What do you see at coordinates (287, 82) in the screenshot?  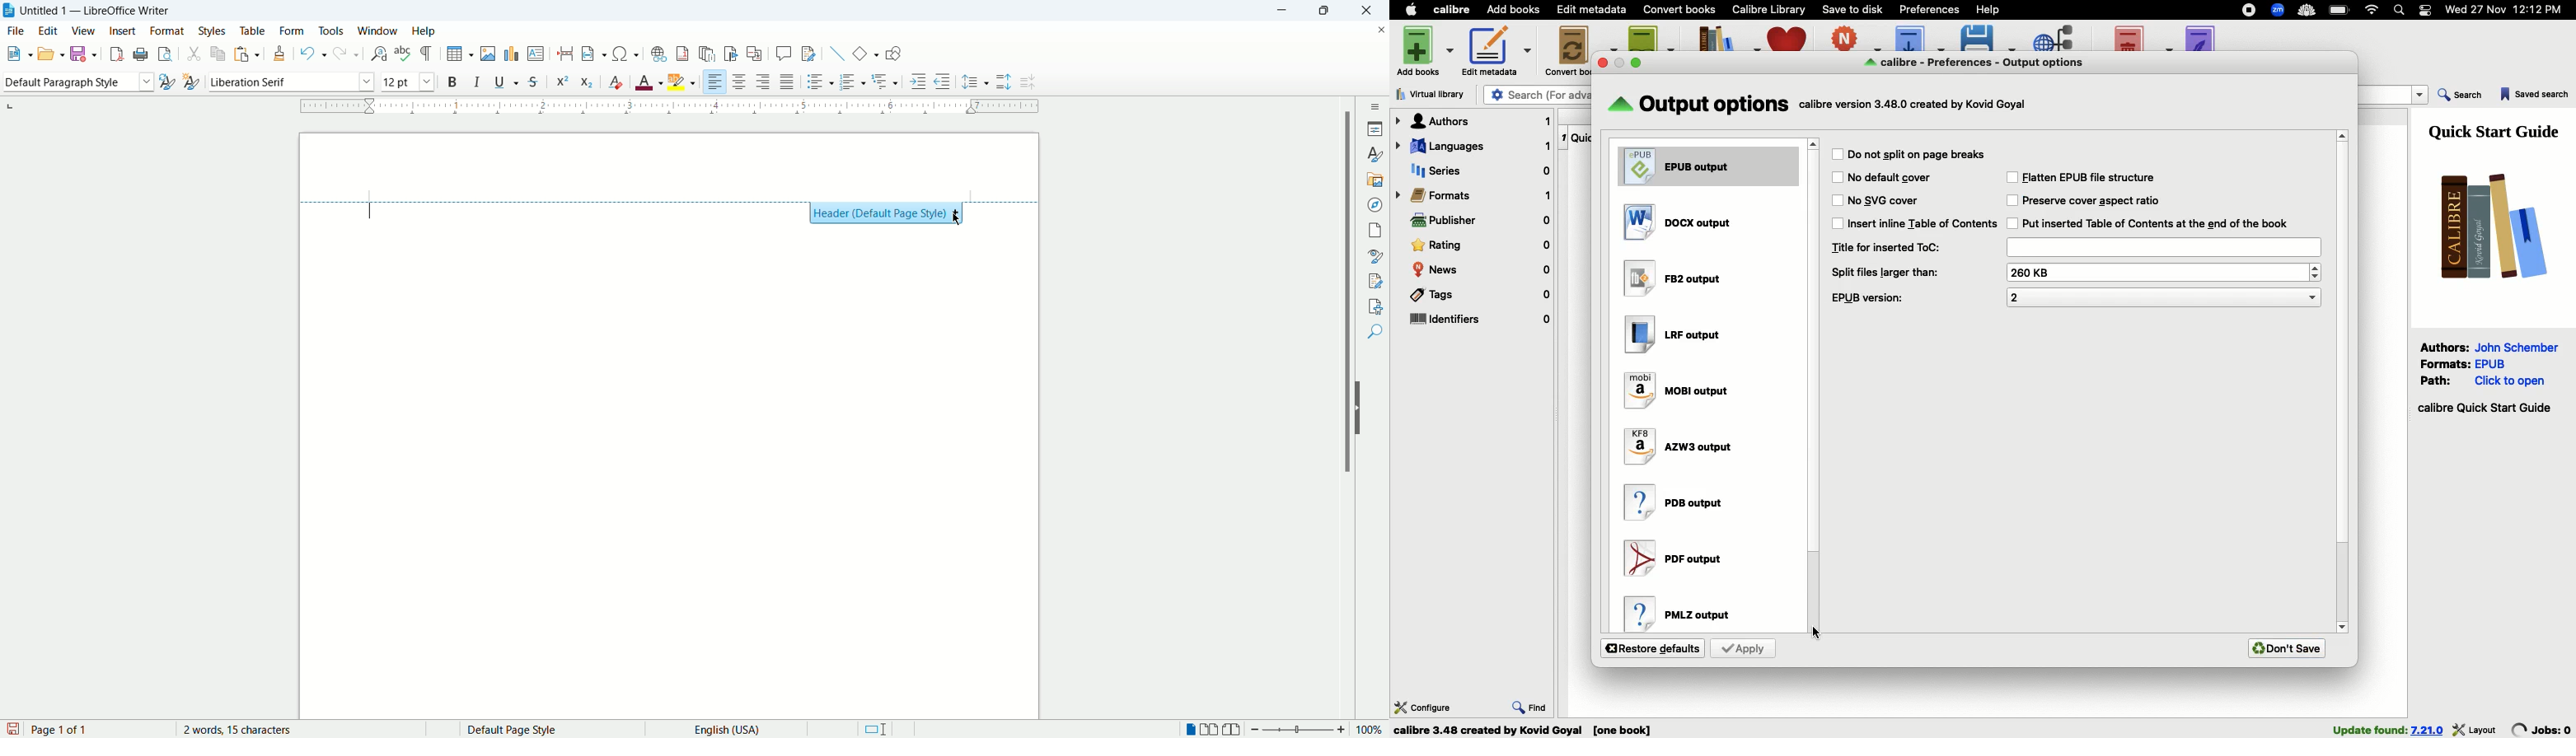 I see `font name` at bounding box center [287, 82].